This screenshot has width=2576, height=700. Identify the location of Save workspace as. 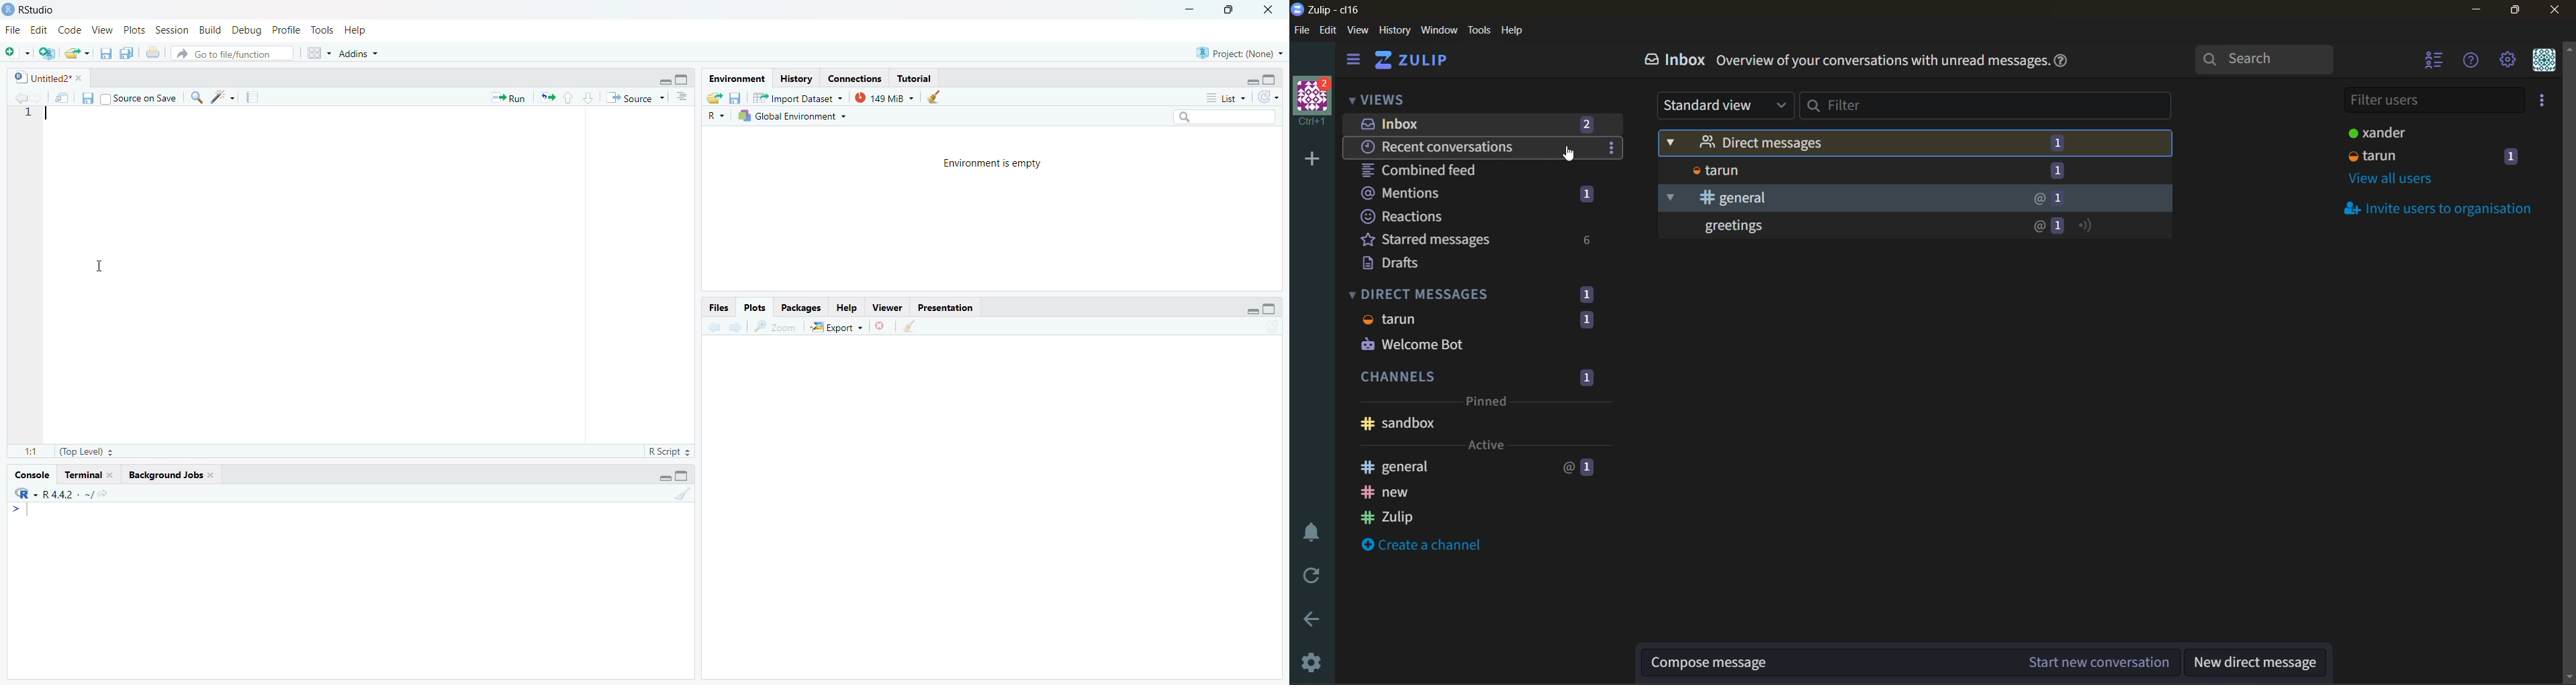
(735, 97).